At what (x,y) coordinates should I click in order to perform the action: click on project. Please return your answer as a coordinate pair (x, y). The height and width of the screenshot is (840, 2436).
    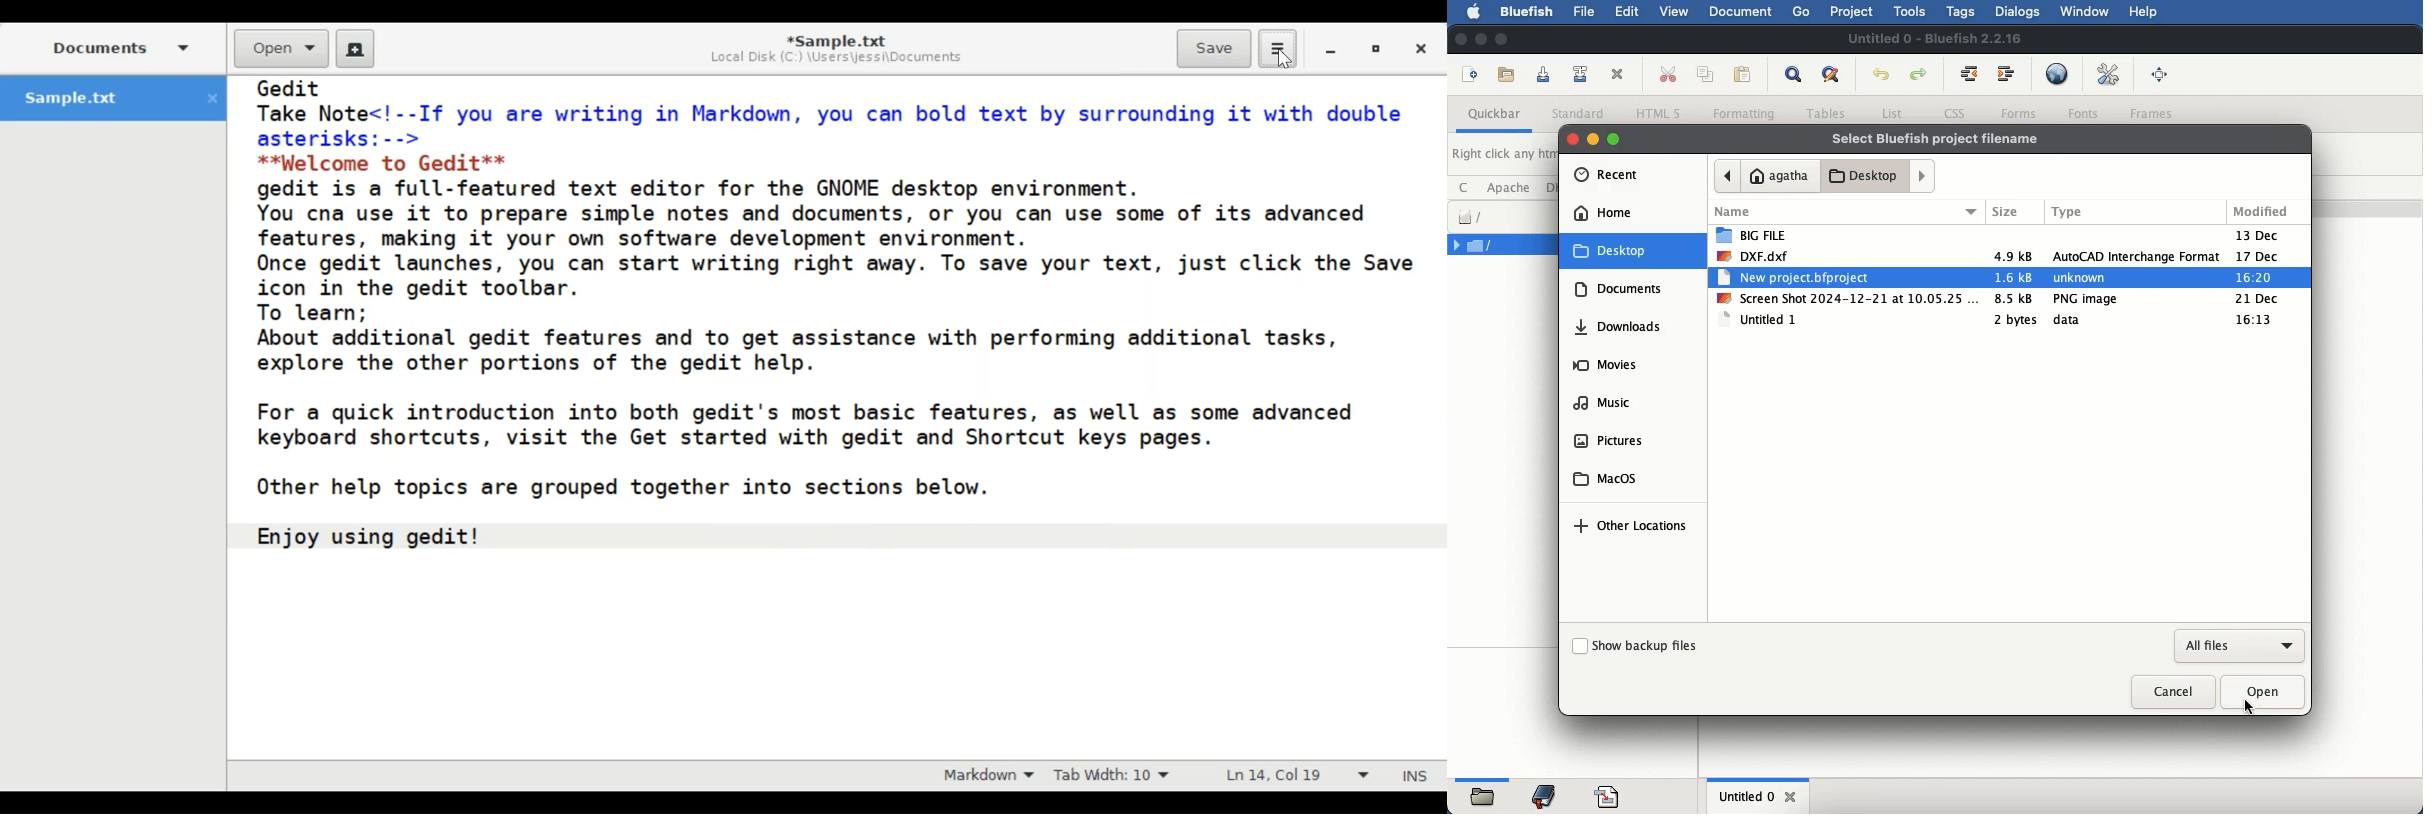
    Looking at the image, I should click on (1853, 13).